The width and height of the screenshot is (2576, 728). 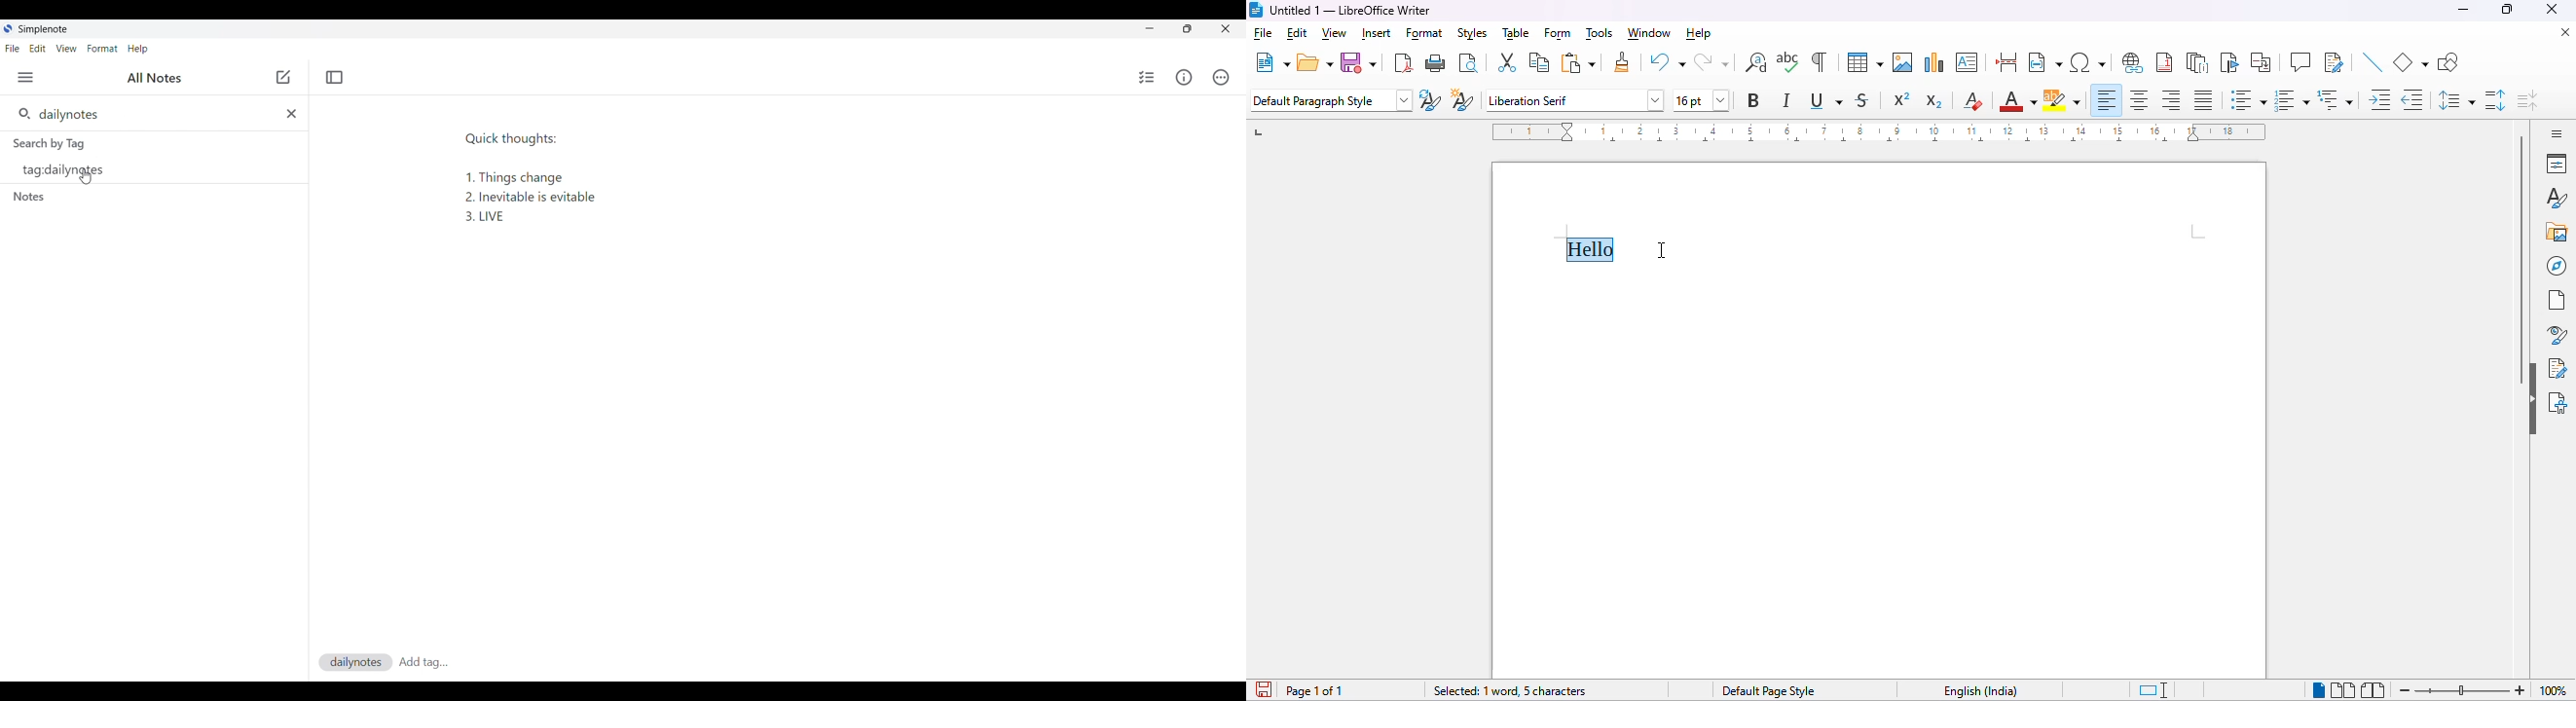 What do you see at coordinates (1359, 61) in the screenshot?
I see `save` at bounding box center [1359, 61].